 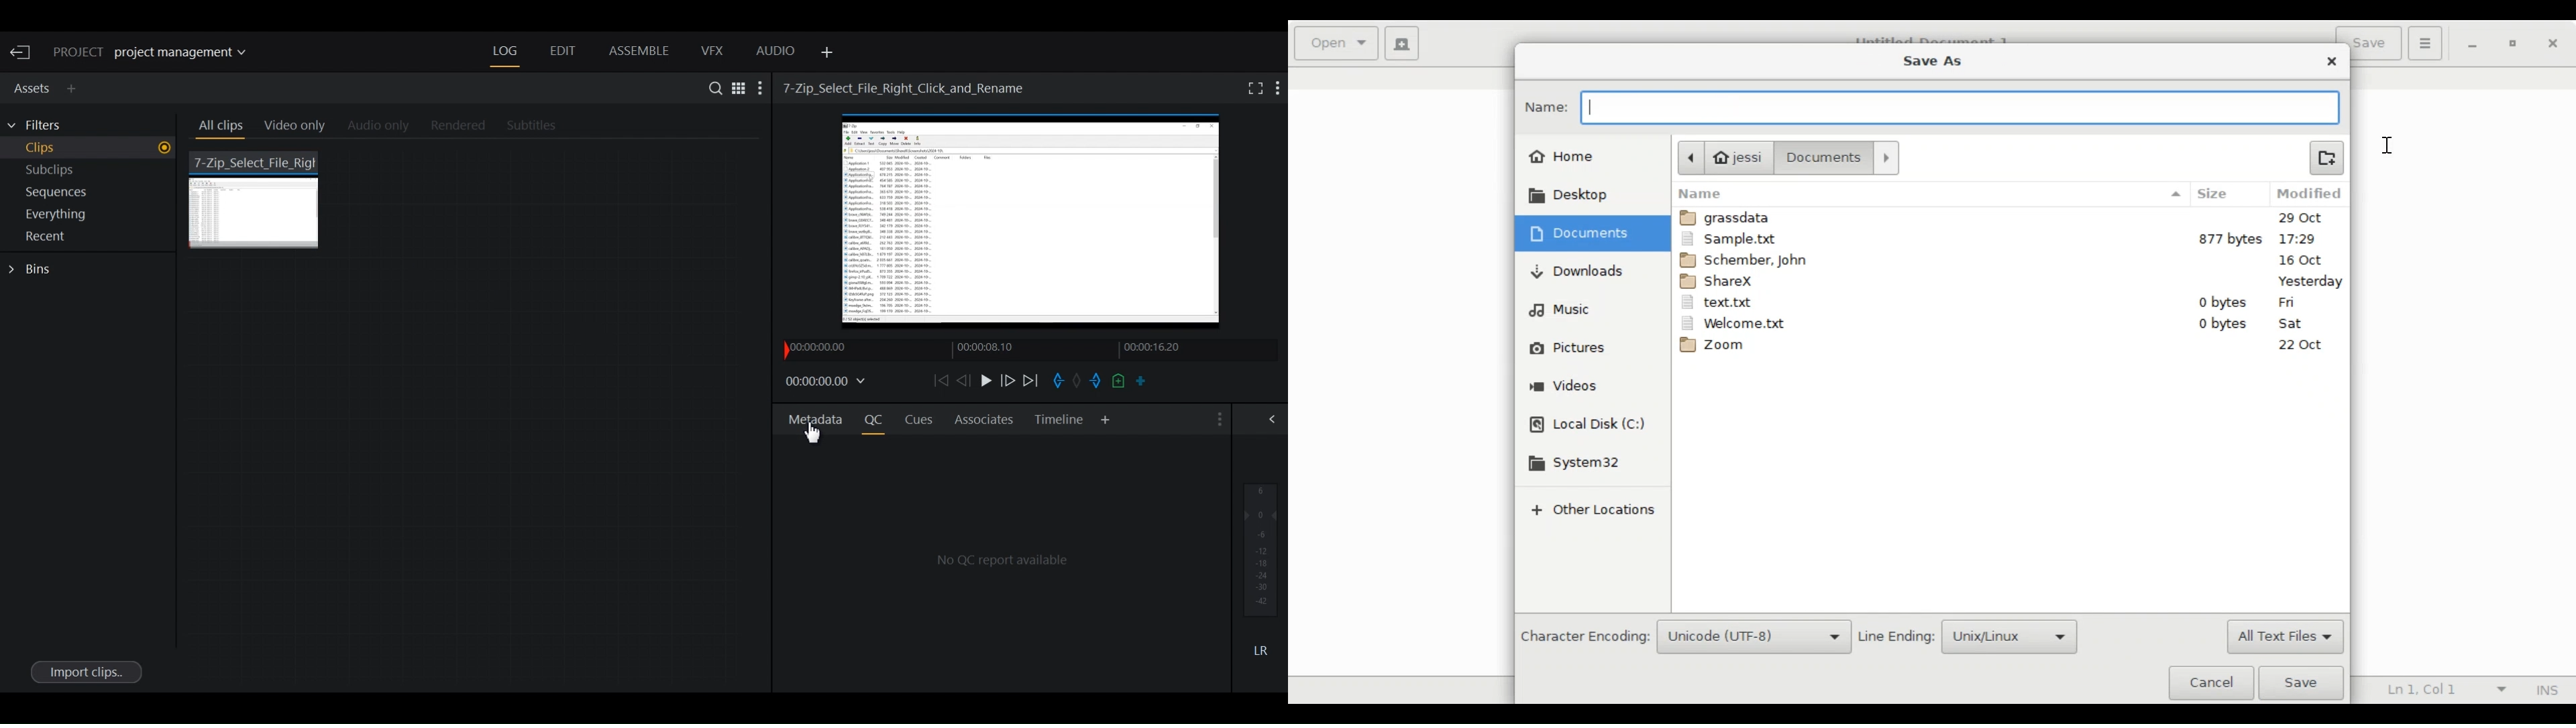 I want to click on Audio, so click(x=776, y=53).